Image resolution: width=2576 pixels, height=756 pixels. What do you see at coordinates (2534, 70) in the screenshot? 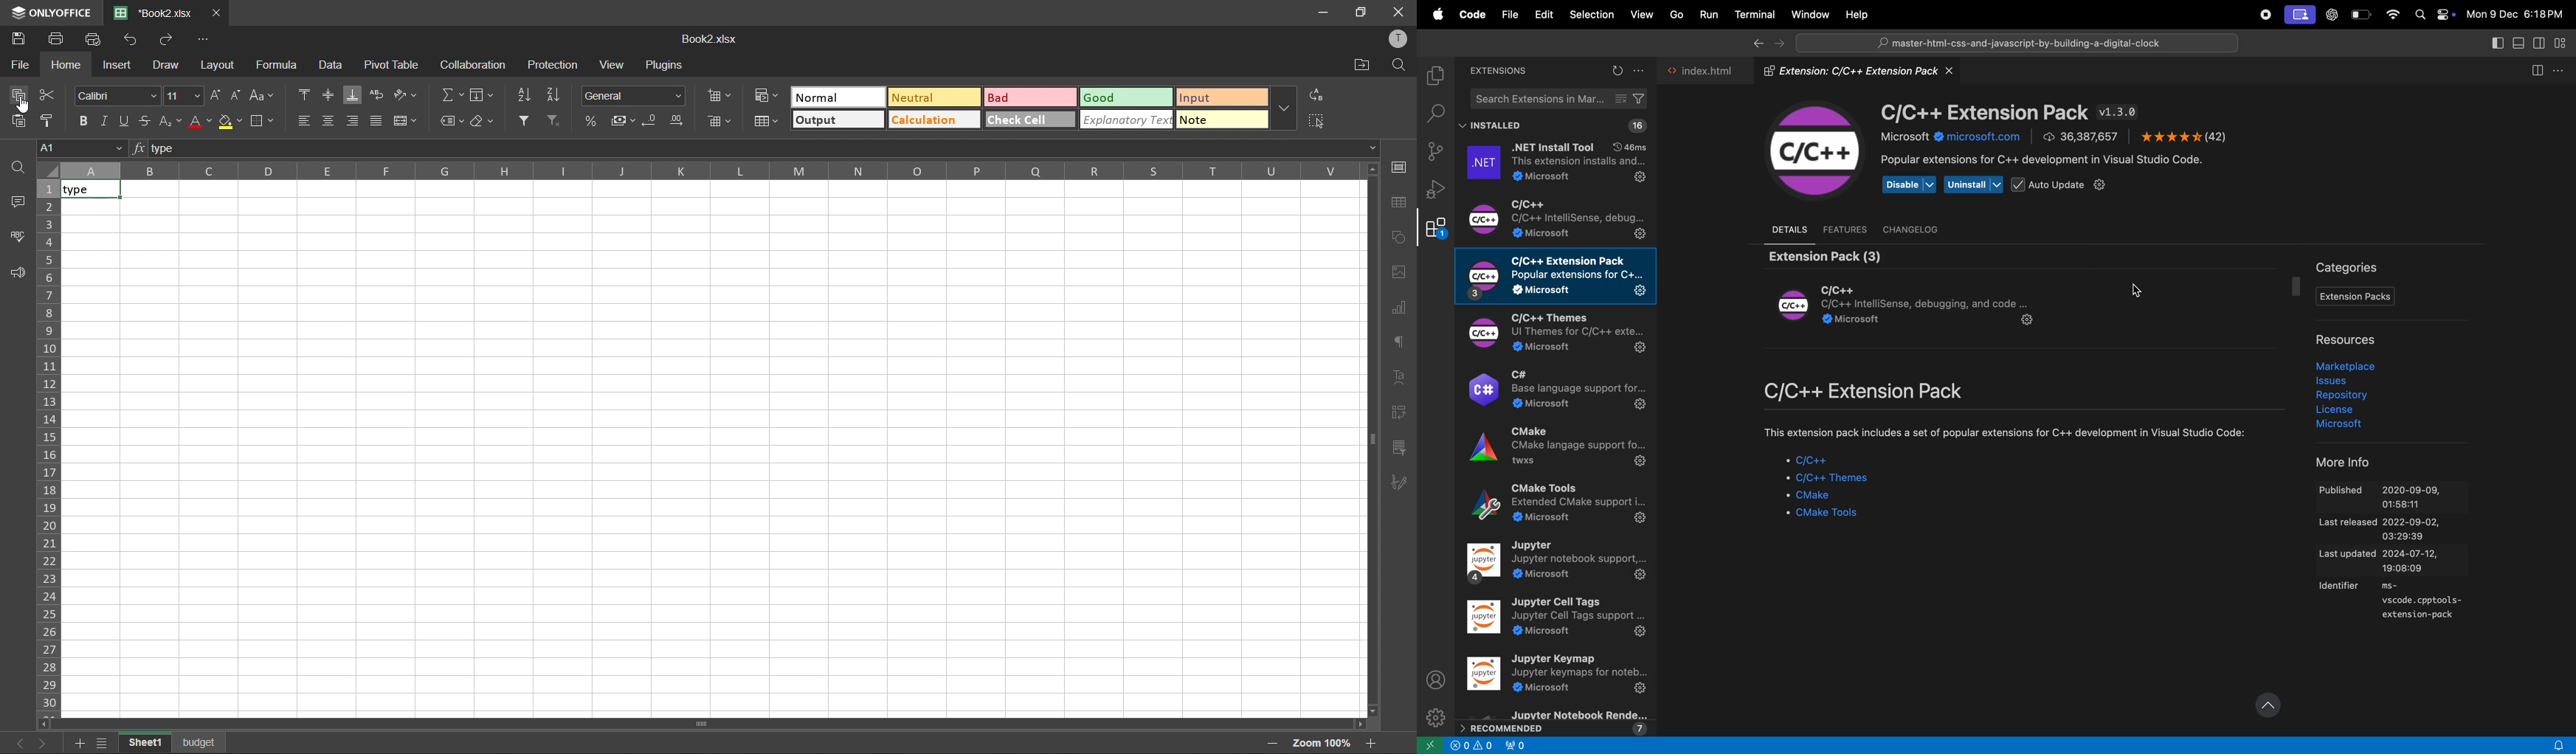
I see `split editor` at bounding box center [2534, 70].